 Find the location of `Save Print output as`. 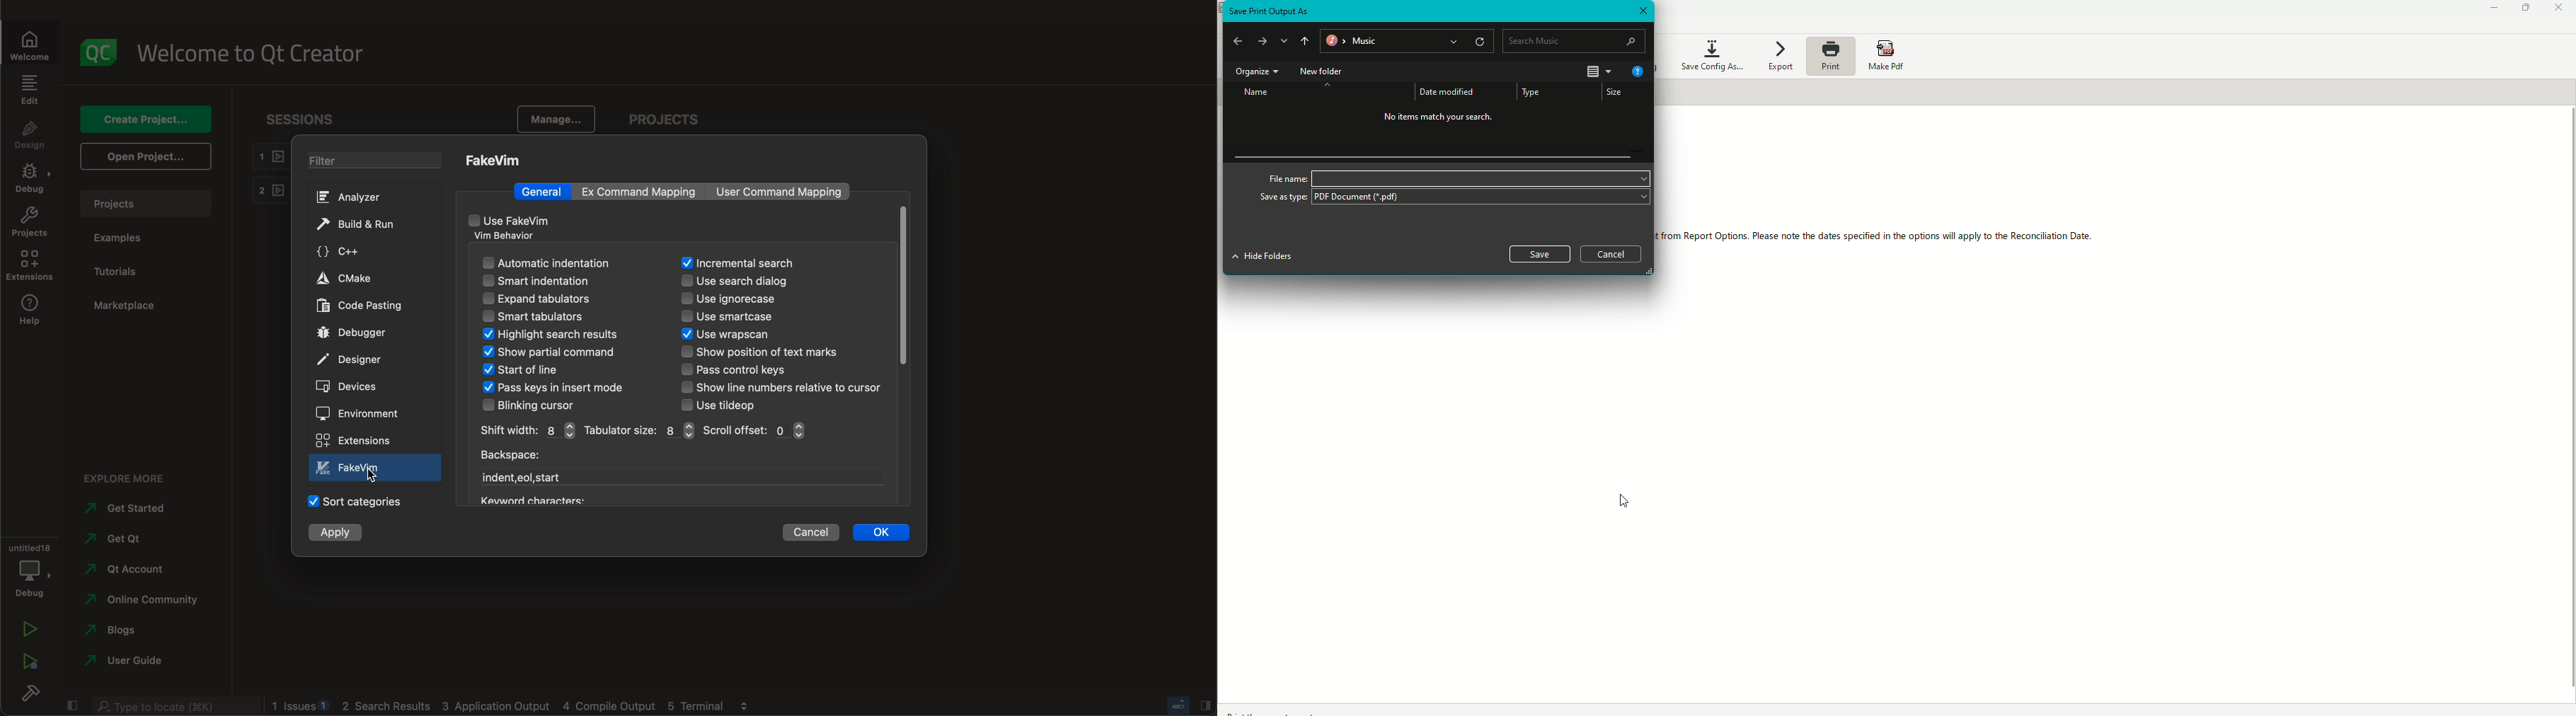

Save Print output as is located at coordinates (1270, 11).